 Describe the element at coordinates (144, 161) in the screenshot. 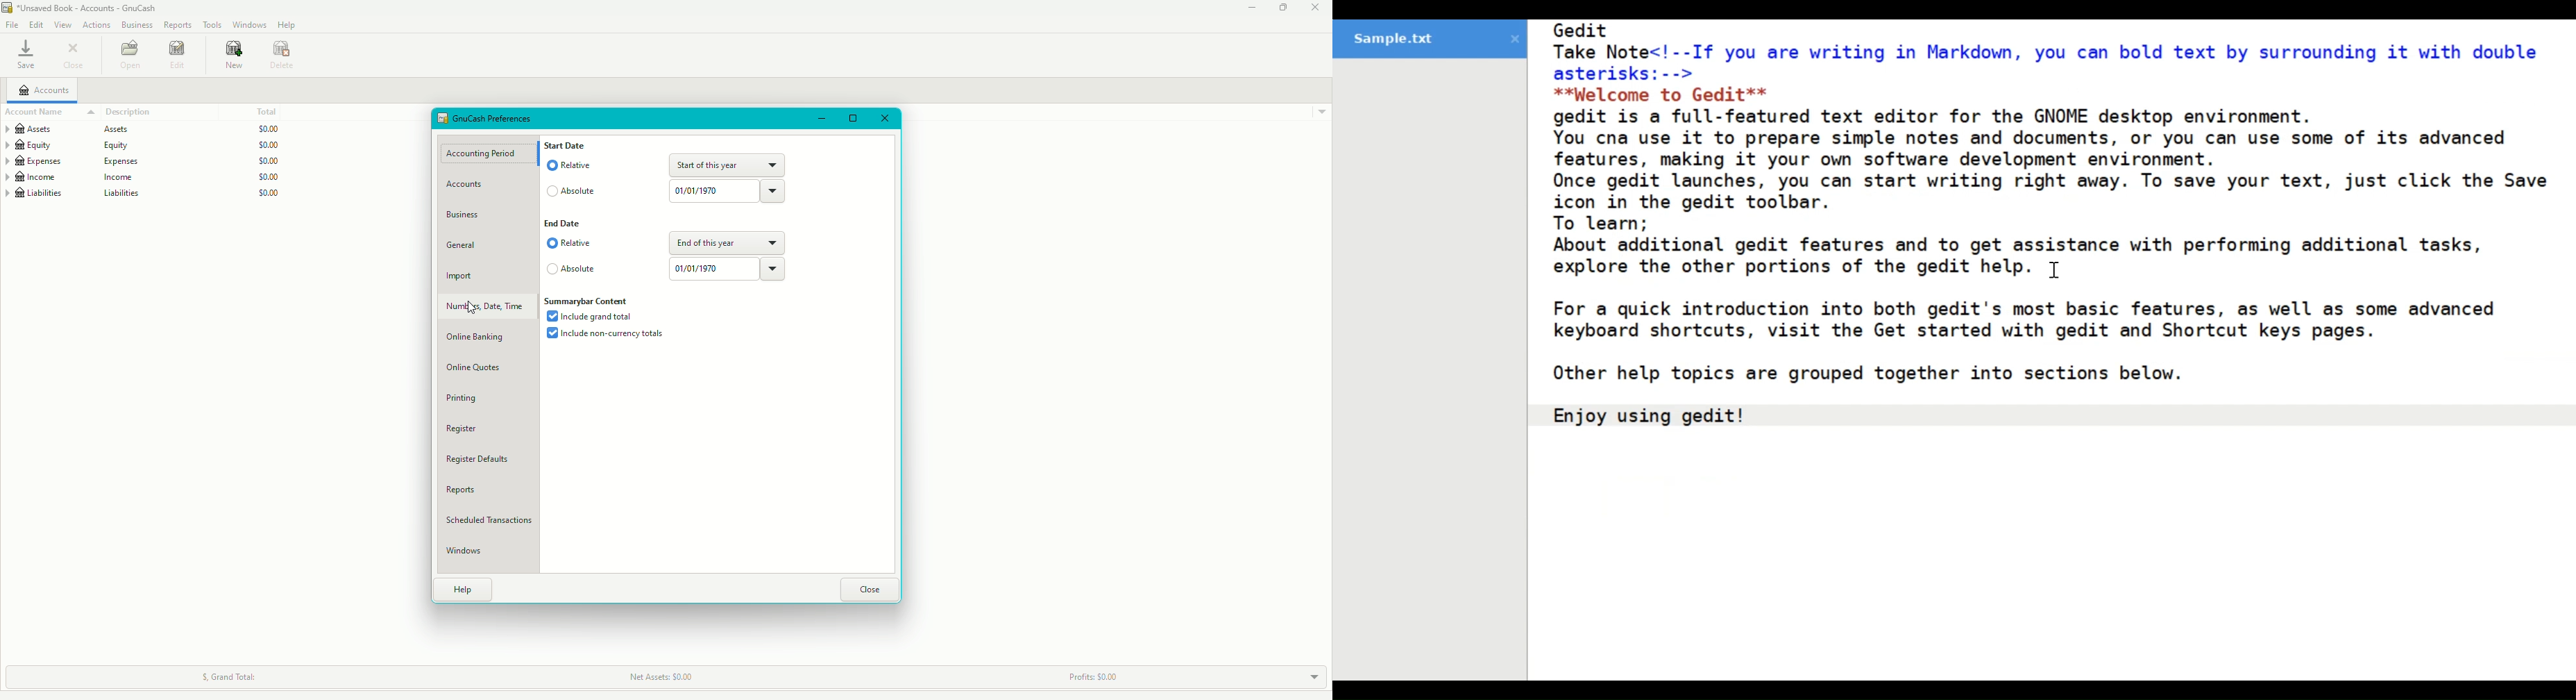

I see `Expenses` at that location.